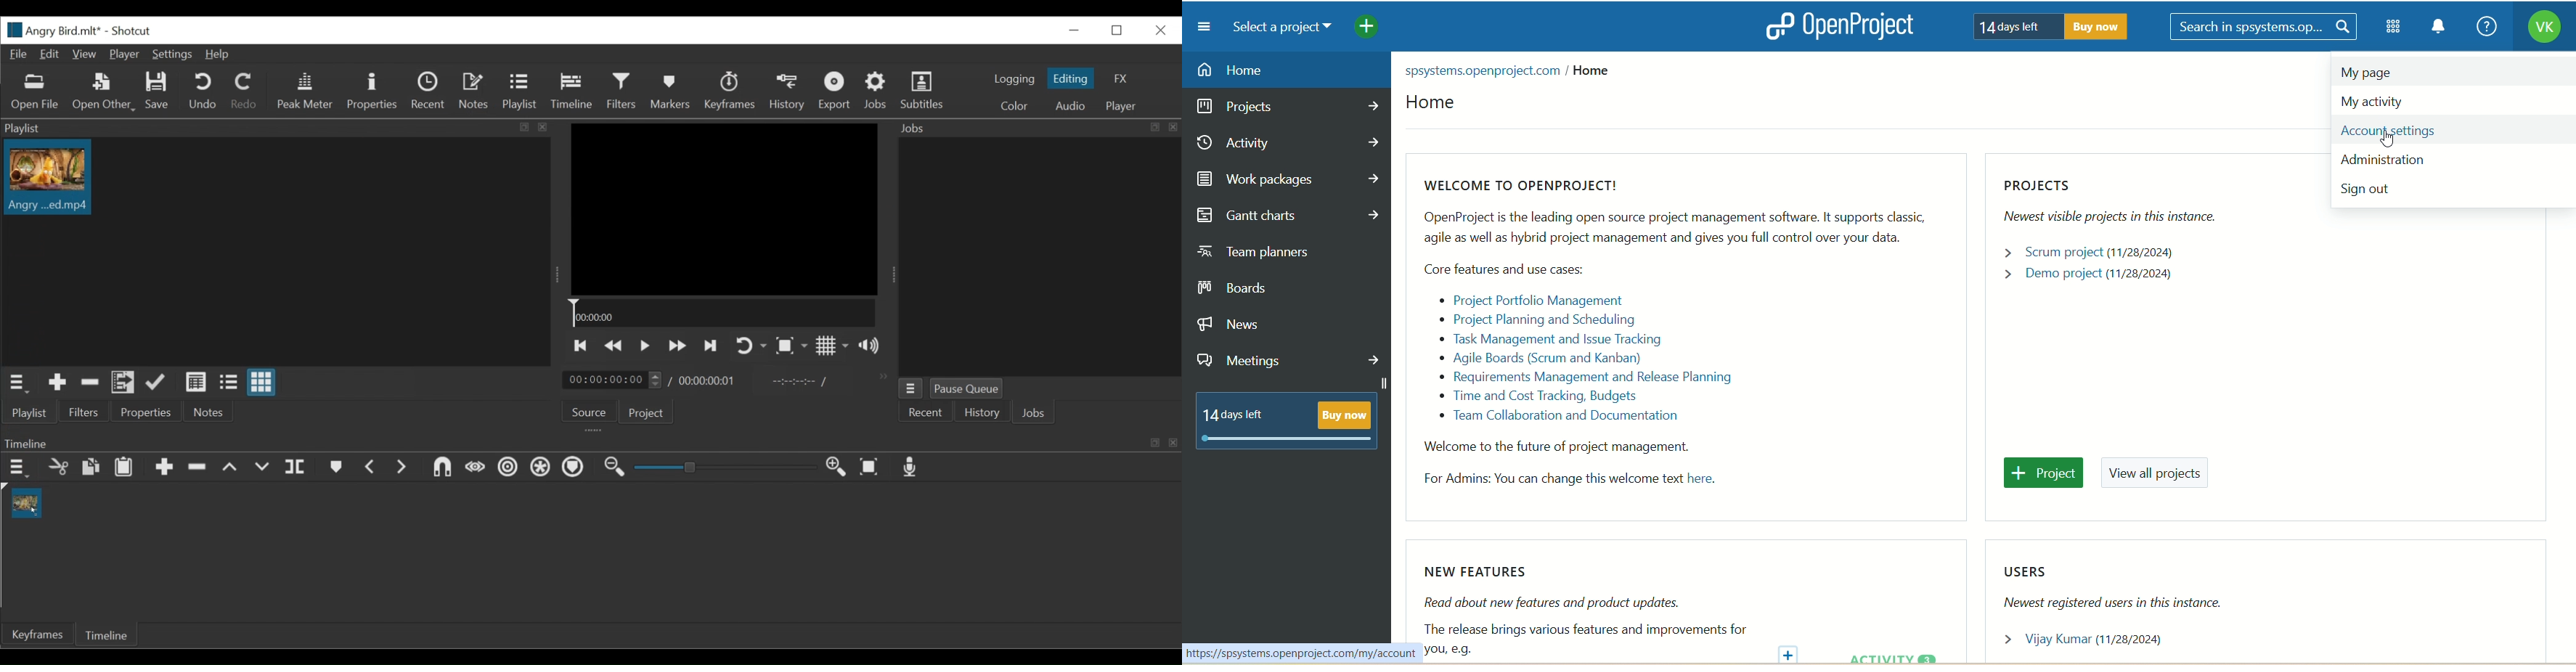 This screenshot has height=672, width=2576. I want to click on Record audio, so click(915, 468).